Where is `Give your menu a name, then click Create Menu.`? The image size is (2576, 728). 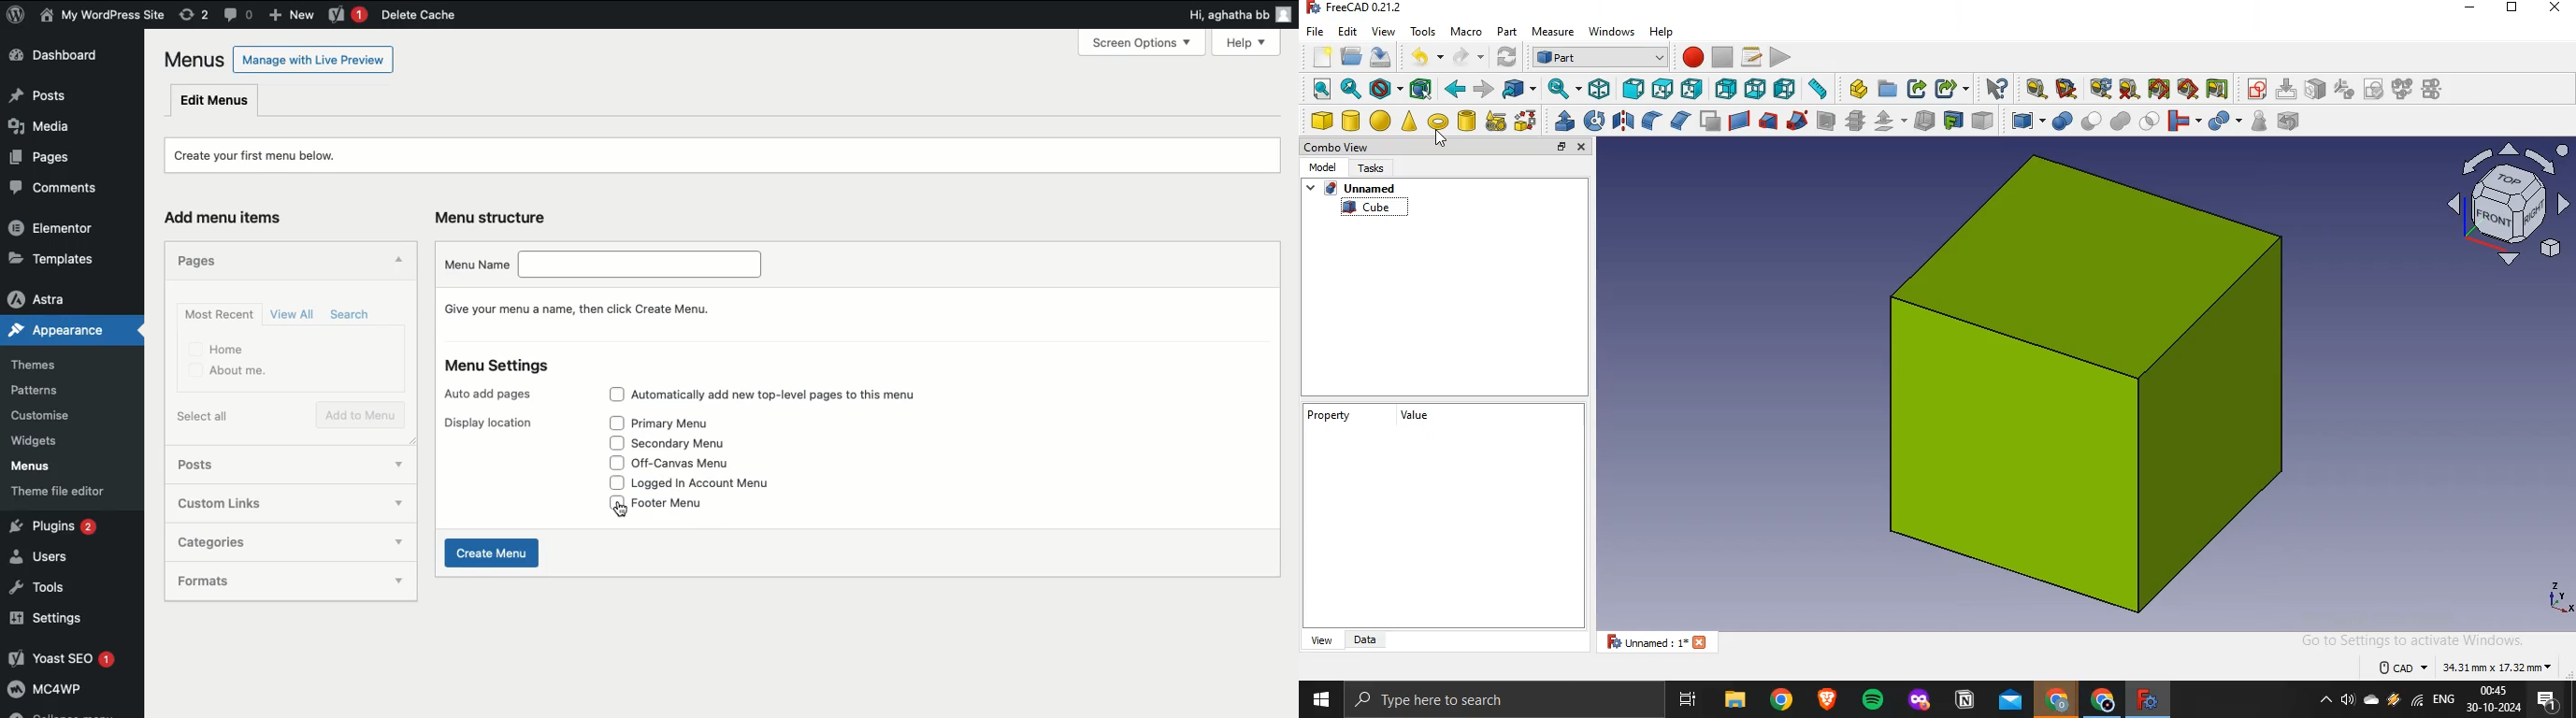 Give your menu a name, then click Create Menu. is located at coordinates (587, 308).